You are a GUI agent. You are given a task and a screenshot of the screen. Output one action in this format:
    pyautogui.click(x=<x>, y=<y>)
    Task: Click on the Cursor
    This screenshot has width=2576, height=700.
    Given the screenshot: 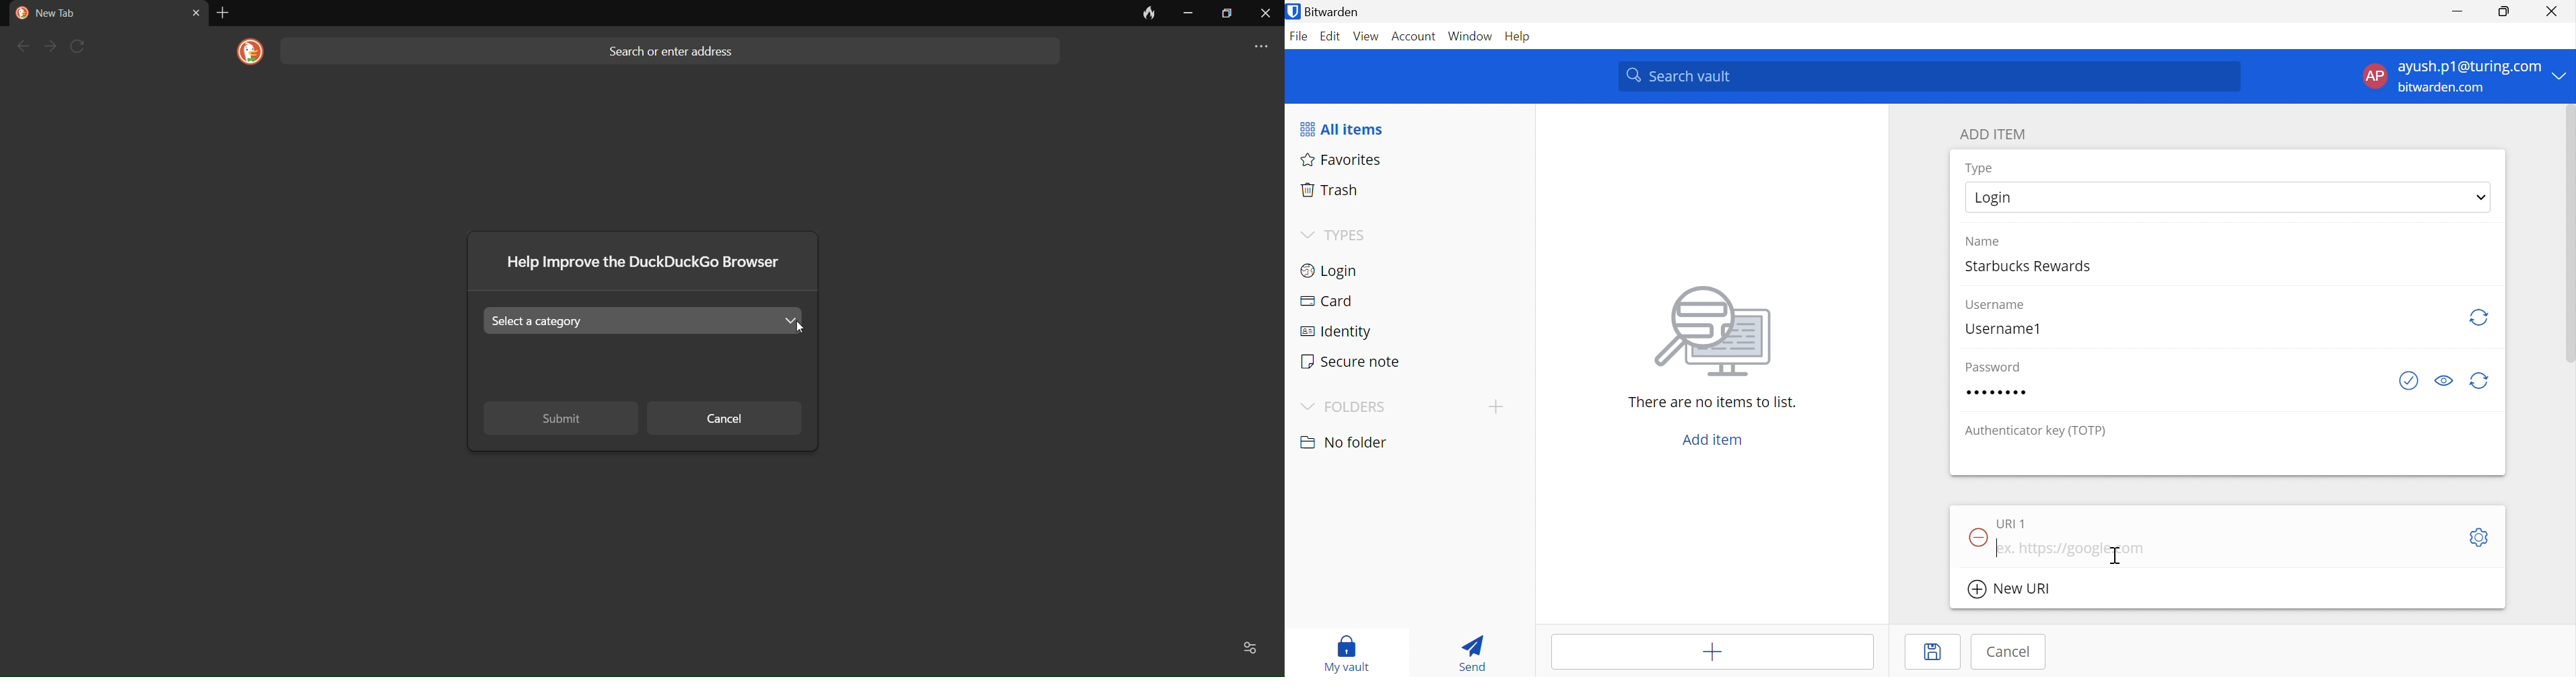 What is the action you would take?
    pyautogui.click(x=2115, y=555)
    